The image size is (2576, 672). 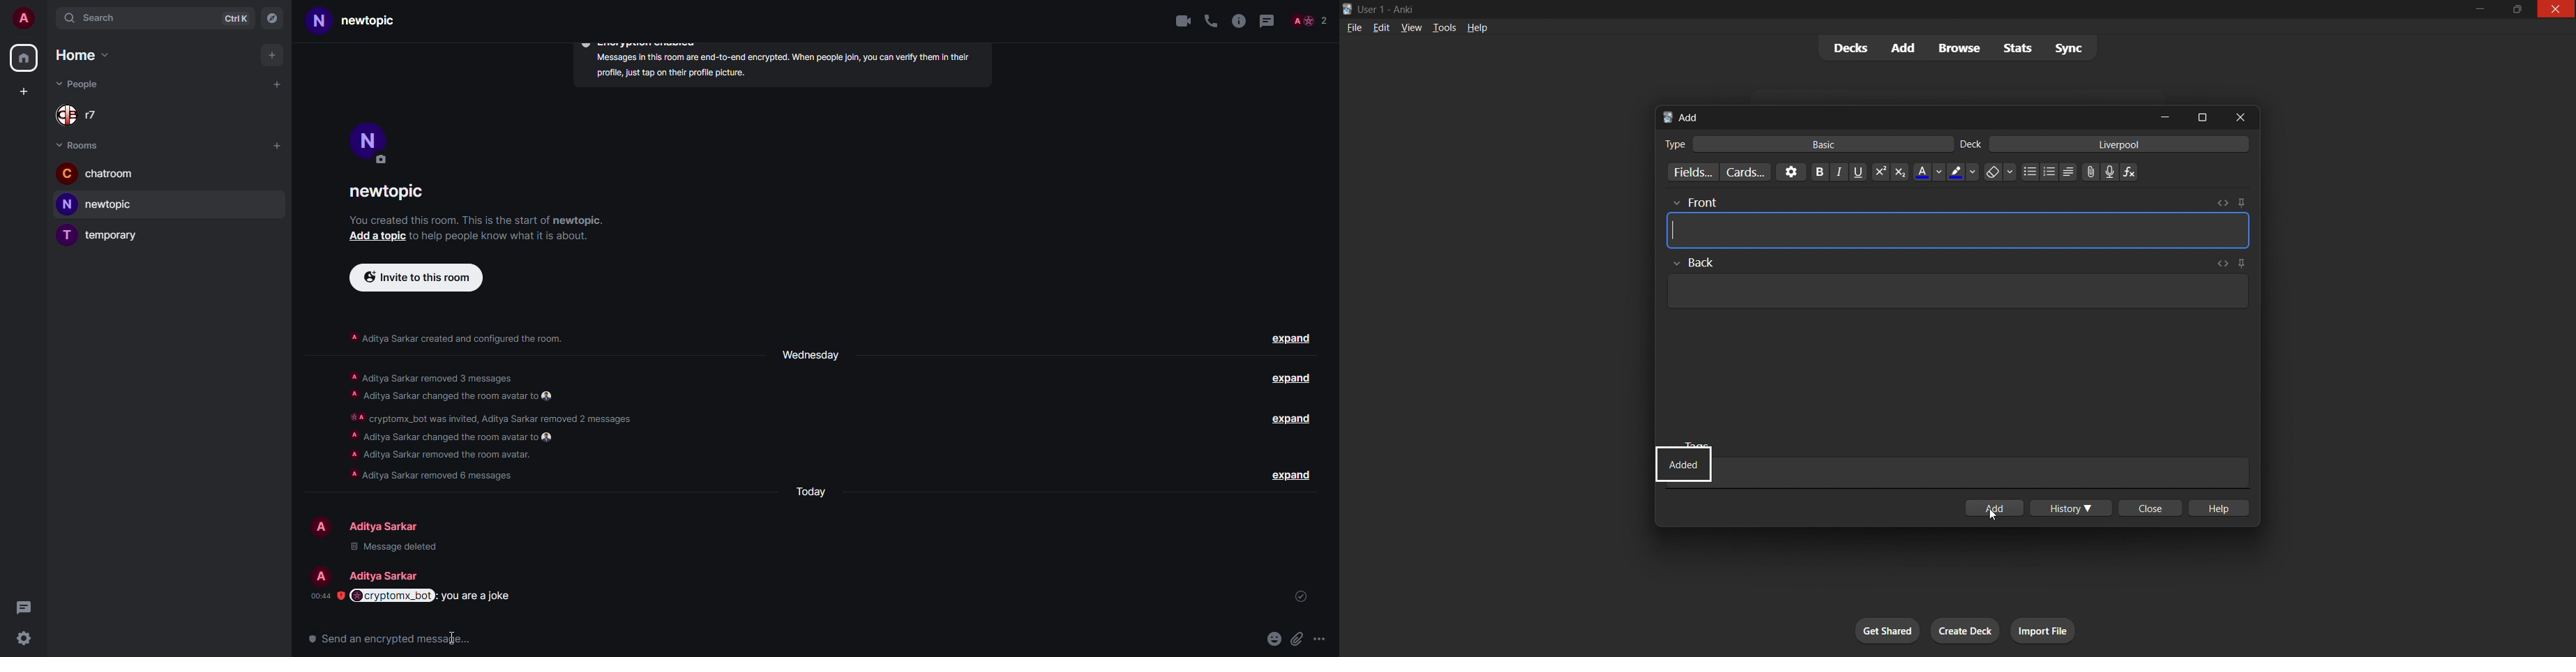 What do you see at coordinates (1239, 20) in the screenshot?
I see `info` at bounding box center [1239, 20].